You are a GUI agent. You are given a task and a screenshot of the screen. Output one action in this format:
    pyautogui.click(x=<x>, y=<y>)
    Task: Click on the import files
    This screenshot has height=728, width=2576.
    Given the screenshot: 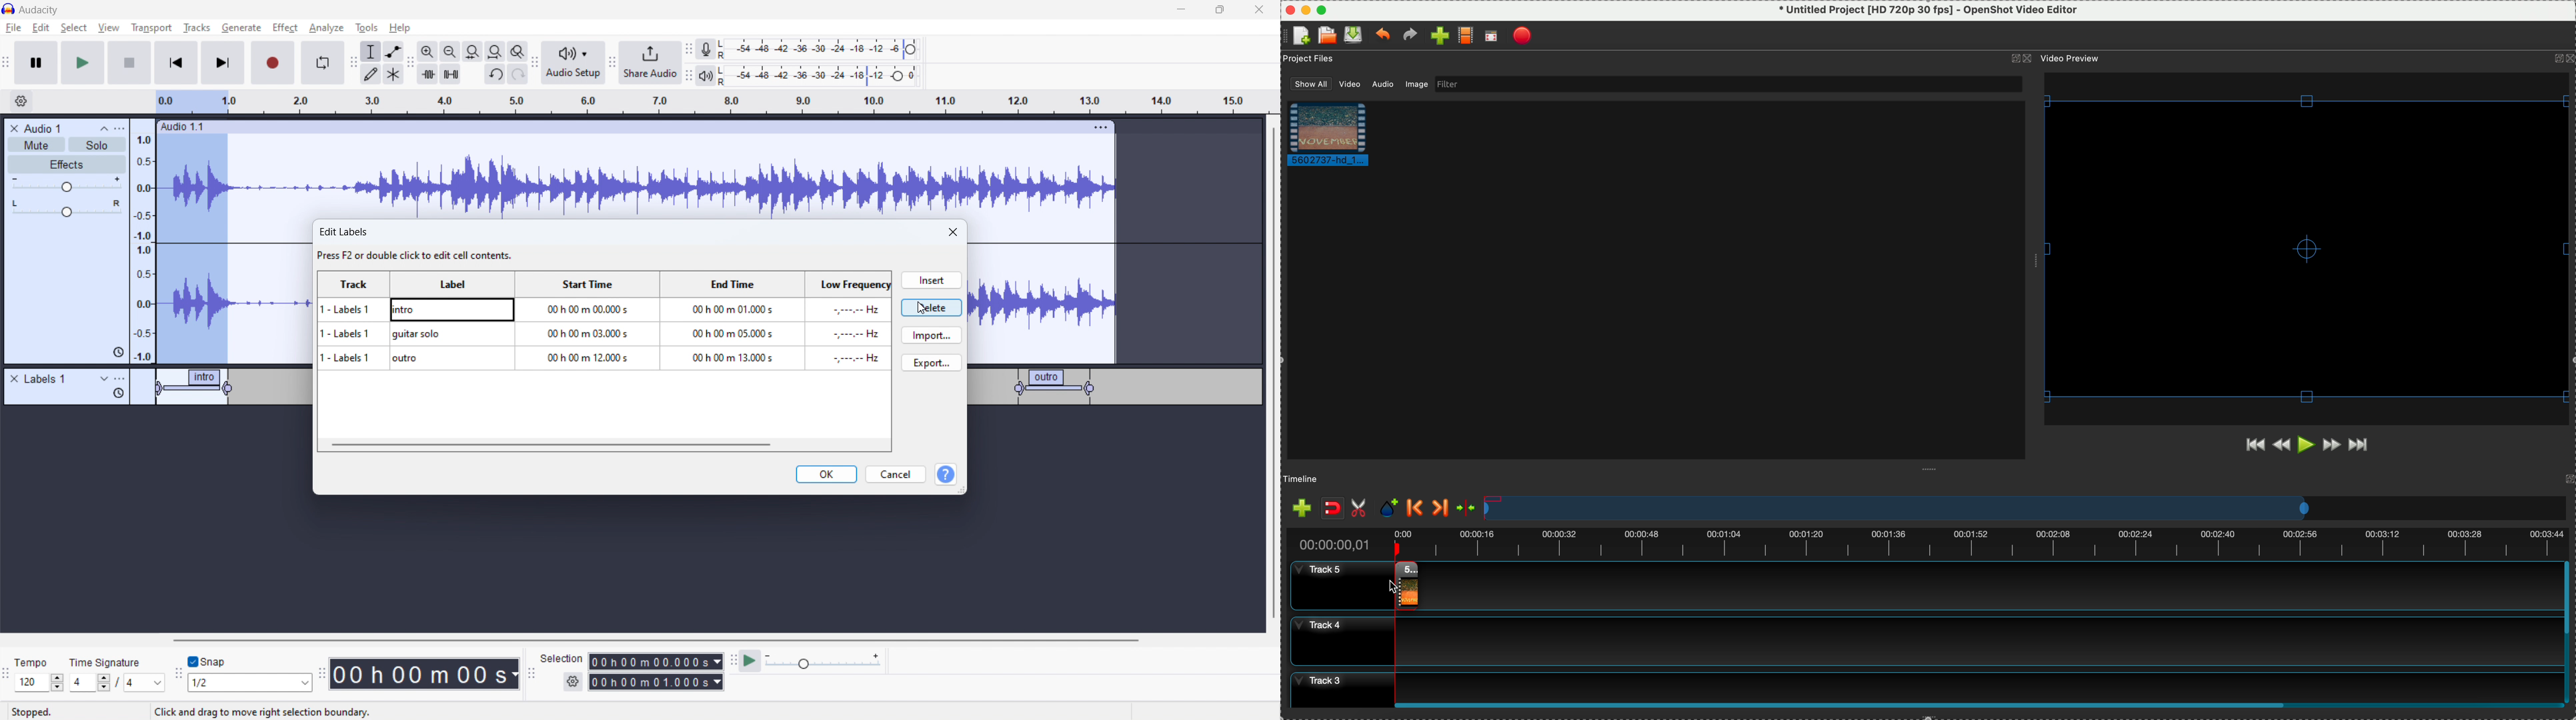 What is the action you would take?
    pyautogui.click(x=1299, y=505)
    